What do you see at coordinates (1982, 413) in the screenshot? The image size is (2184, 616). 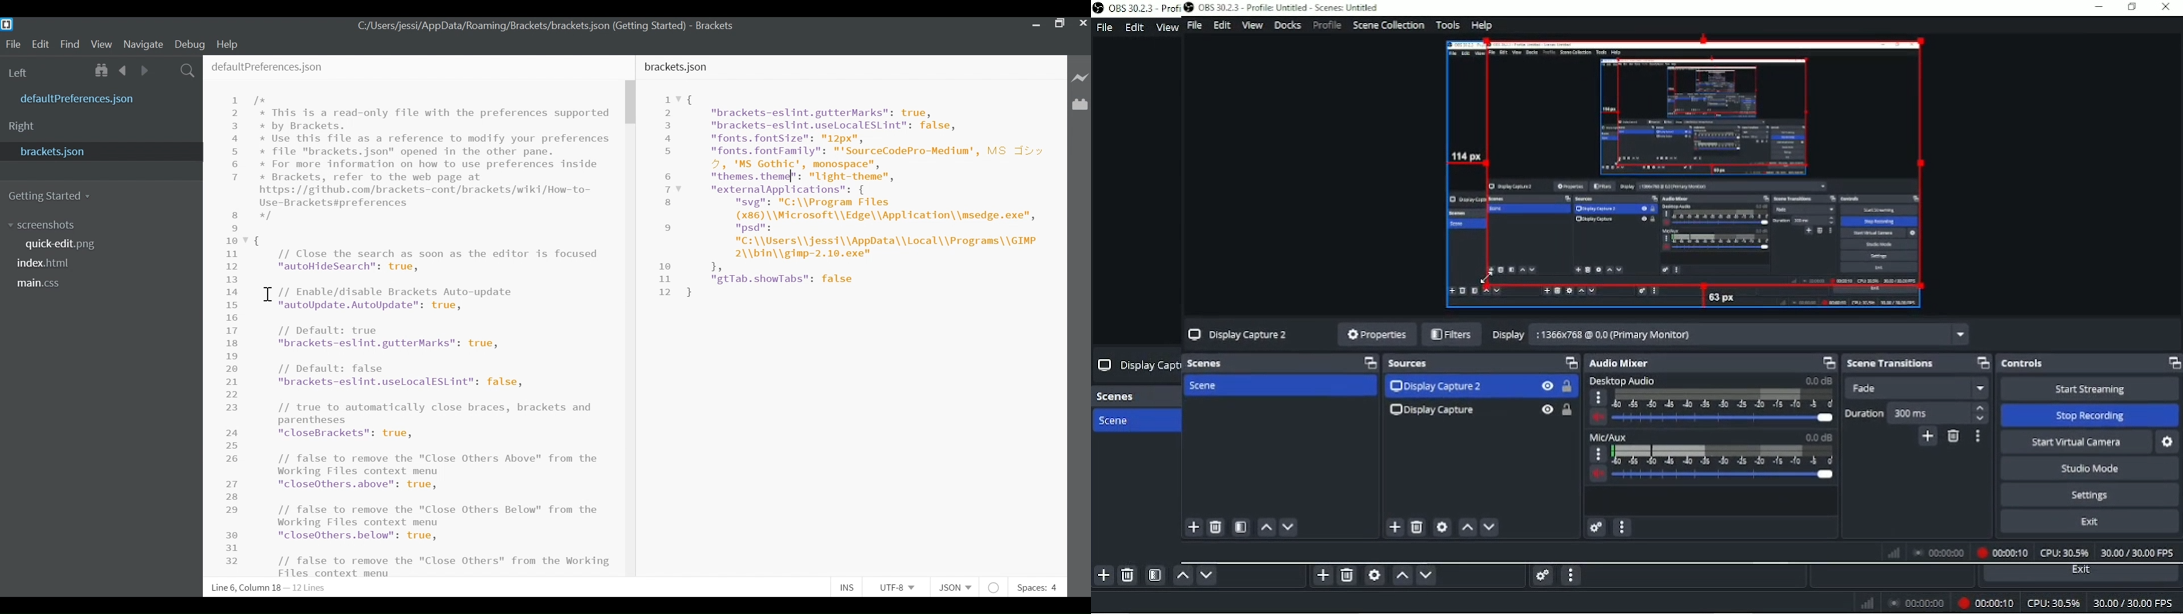 I see `stepper buttons` at bounding box center [1982, 413].